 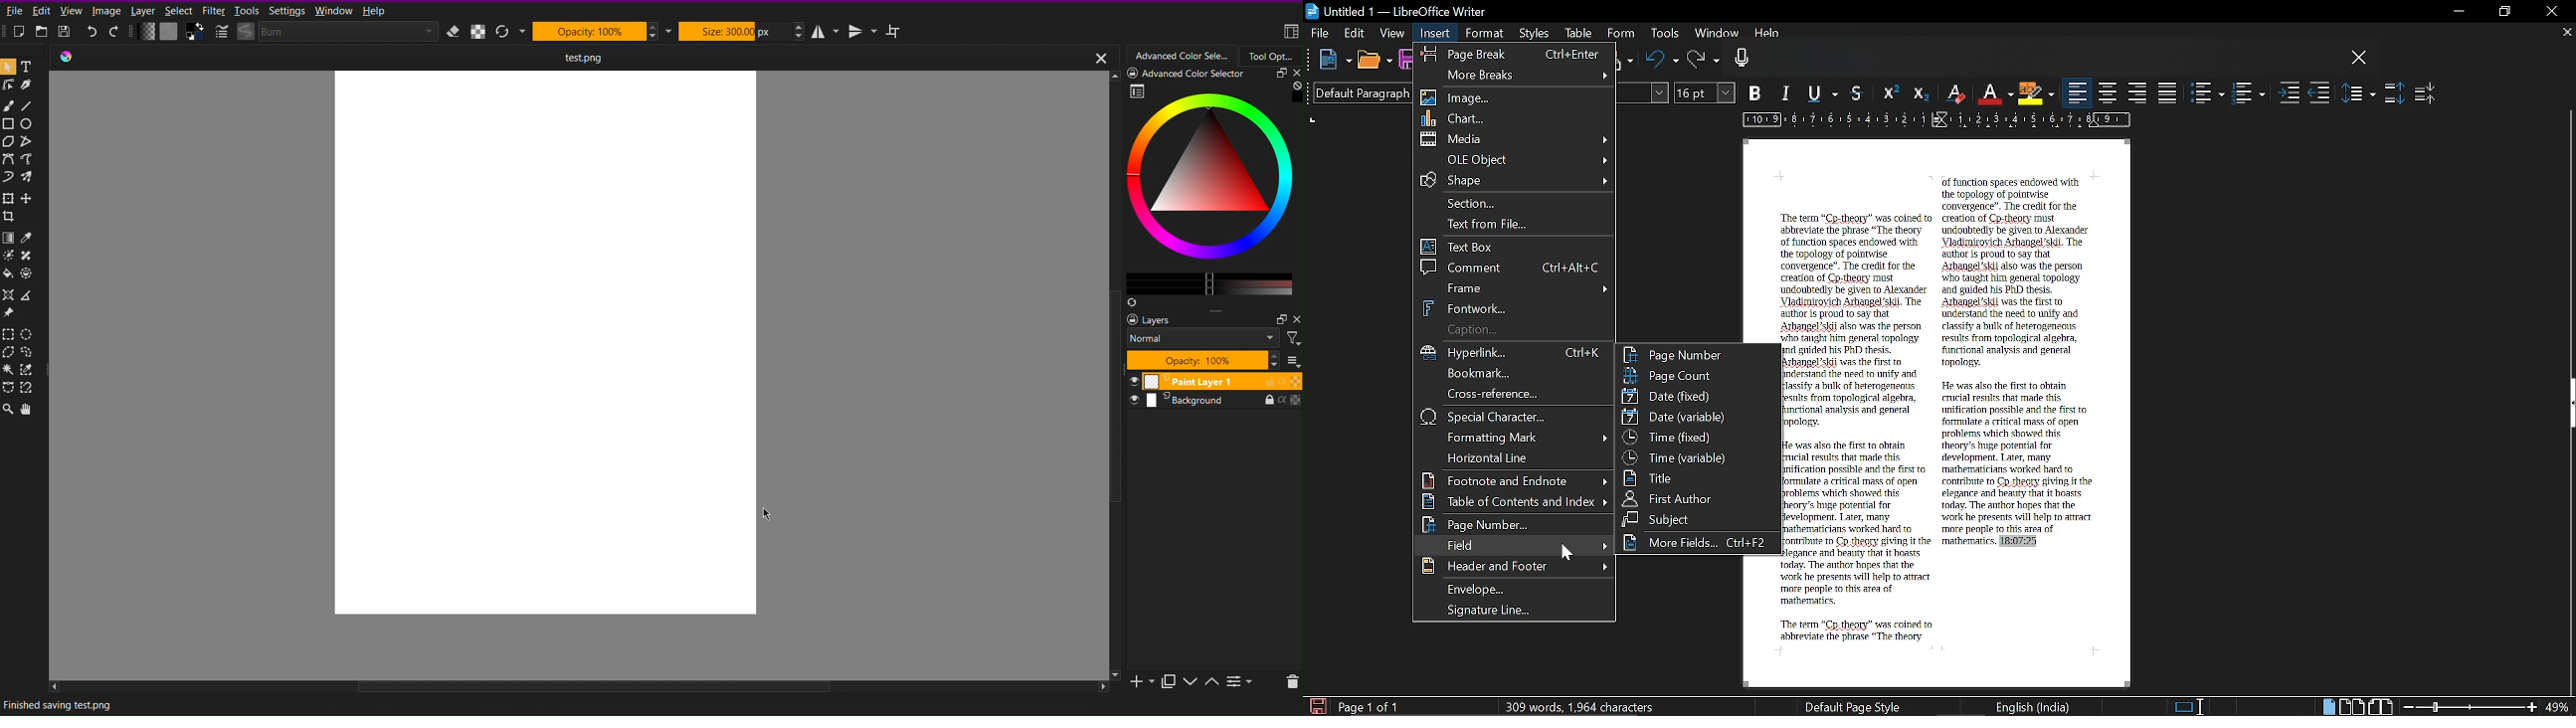 I want to click on The term "Cp-theory" was coined to abbreviate the phrase "The theory of function spaces endowed with the topology of pointwise convergence". The credit for the creation of Cp-theory must undoubtedly be given to Alexander Vladimirovich Arhangel'skil. The author is proud to say that Arhangel'skii also was the person who taught him general topology and guided his PhD thesis. Arbangel'skii was the first to understand the need to unify and classify a bulk of heterogeneous results from topological algebra, functional analysis and general topology., so click(x=1860, y=320).